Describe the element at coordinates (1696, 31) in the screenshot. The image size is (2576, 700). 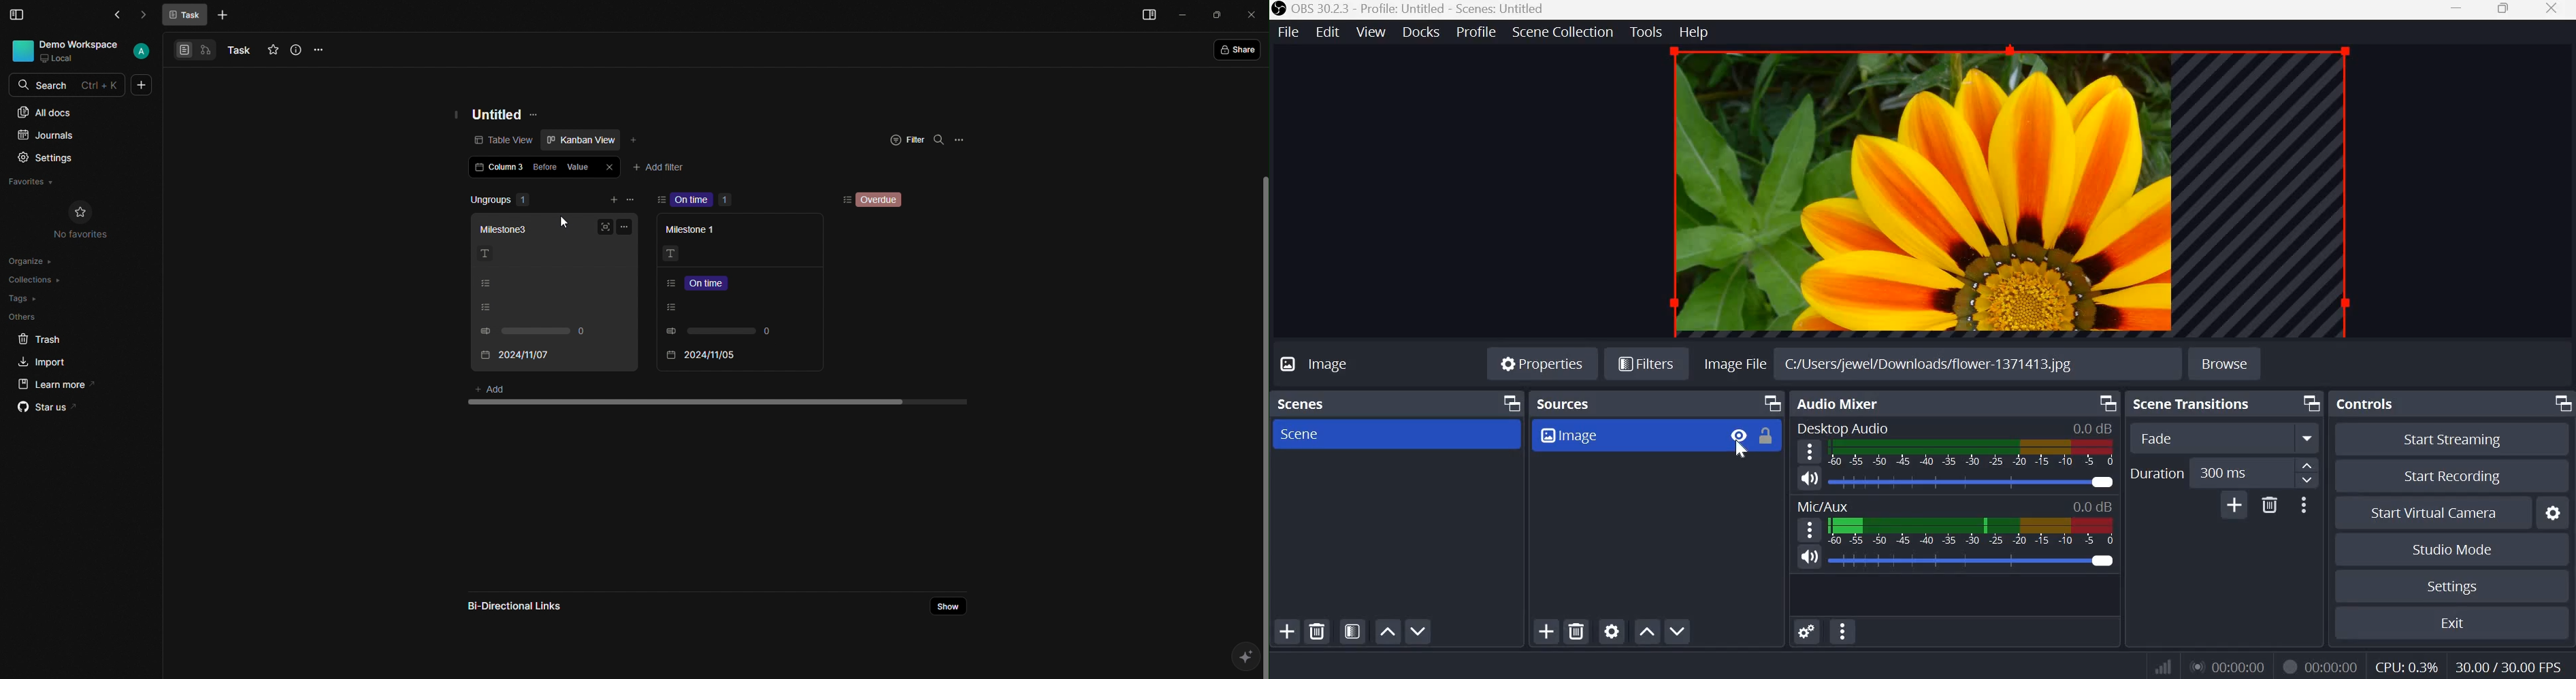
I see `Help` at that location.